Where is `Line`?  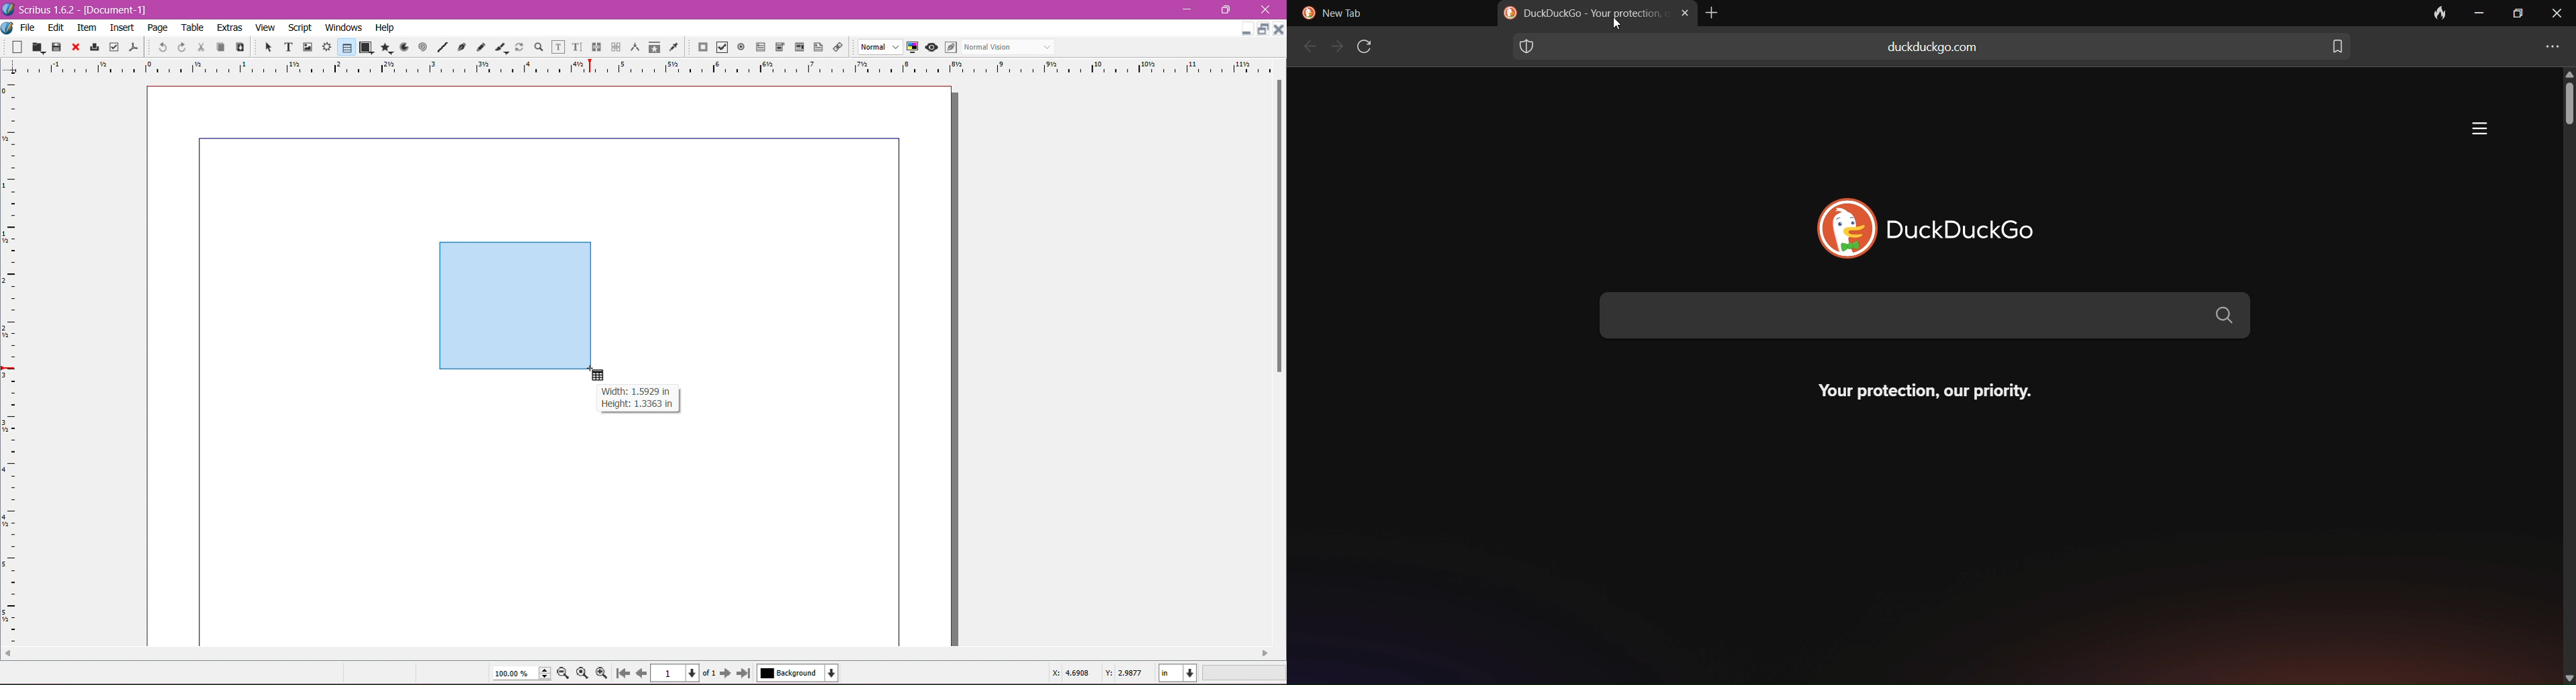
Line is located at coordinates (440, 48).